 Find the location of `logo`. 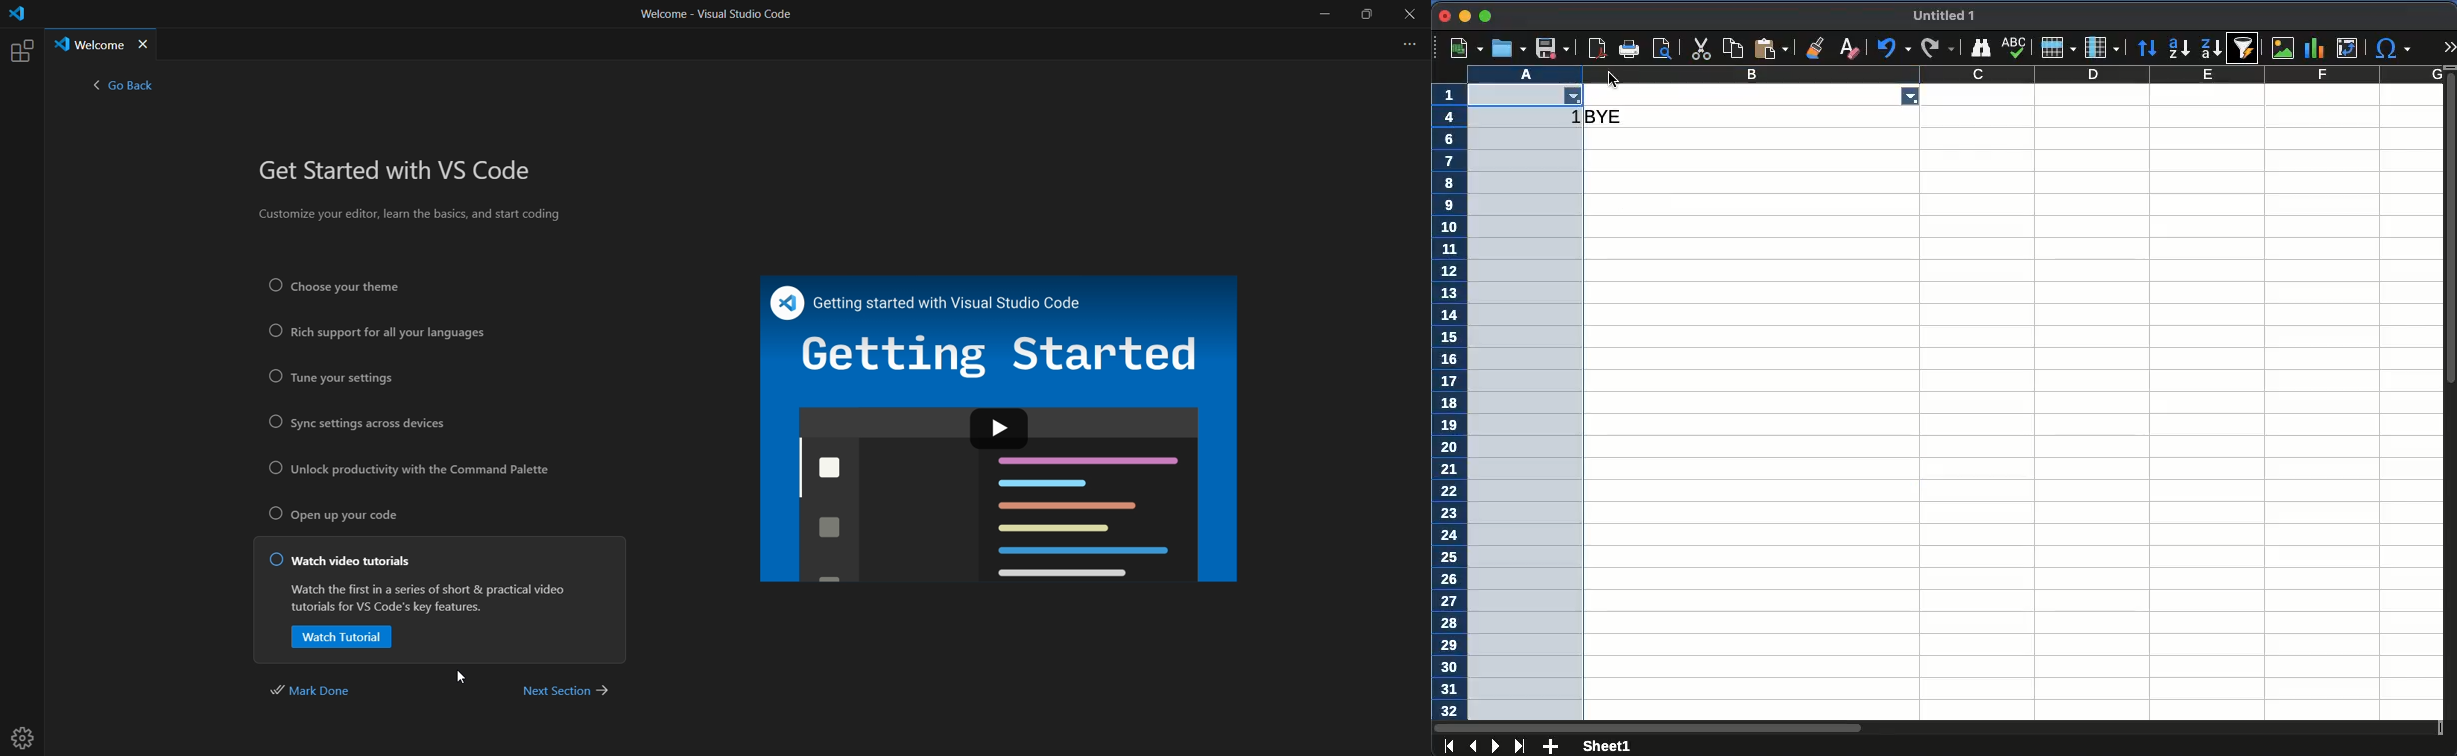

logo is located at coordinates (16, 16).